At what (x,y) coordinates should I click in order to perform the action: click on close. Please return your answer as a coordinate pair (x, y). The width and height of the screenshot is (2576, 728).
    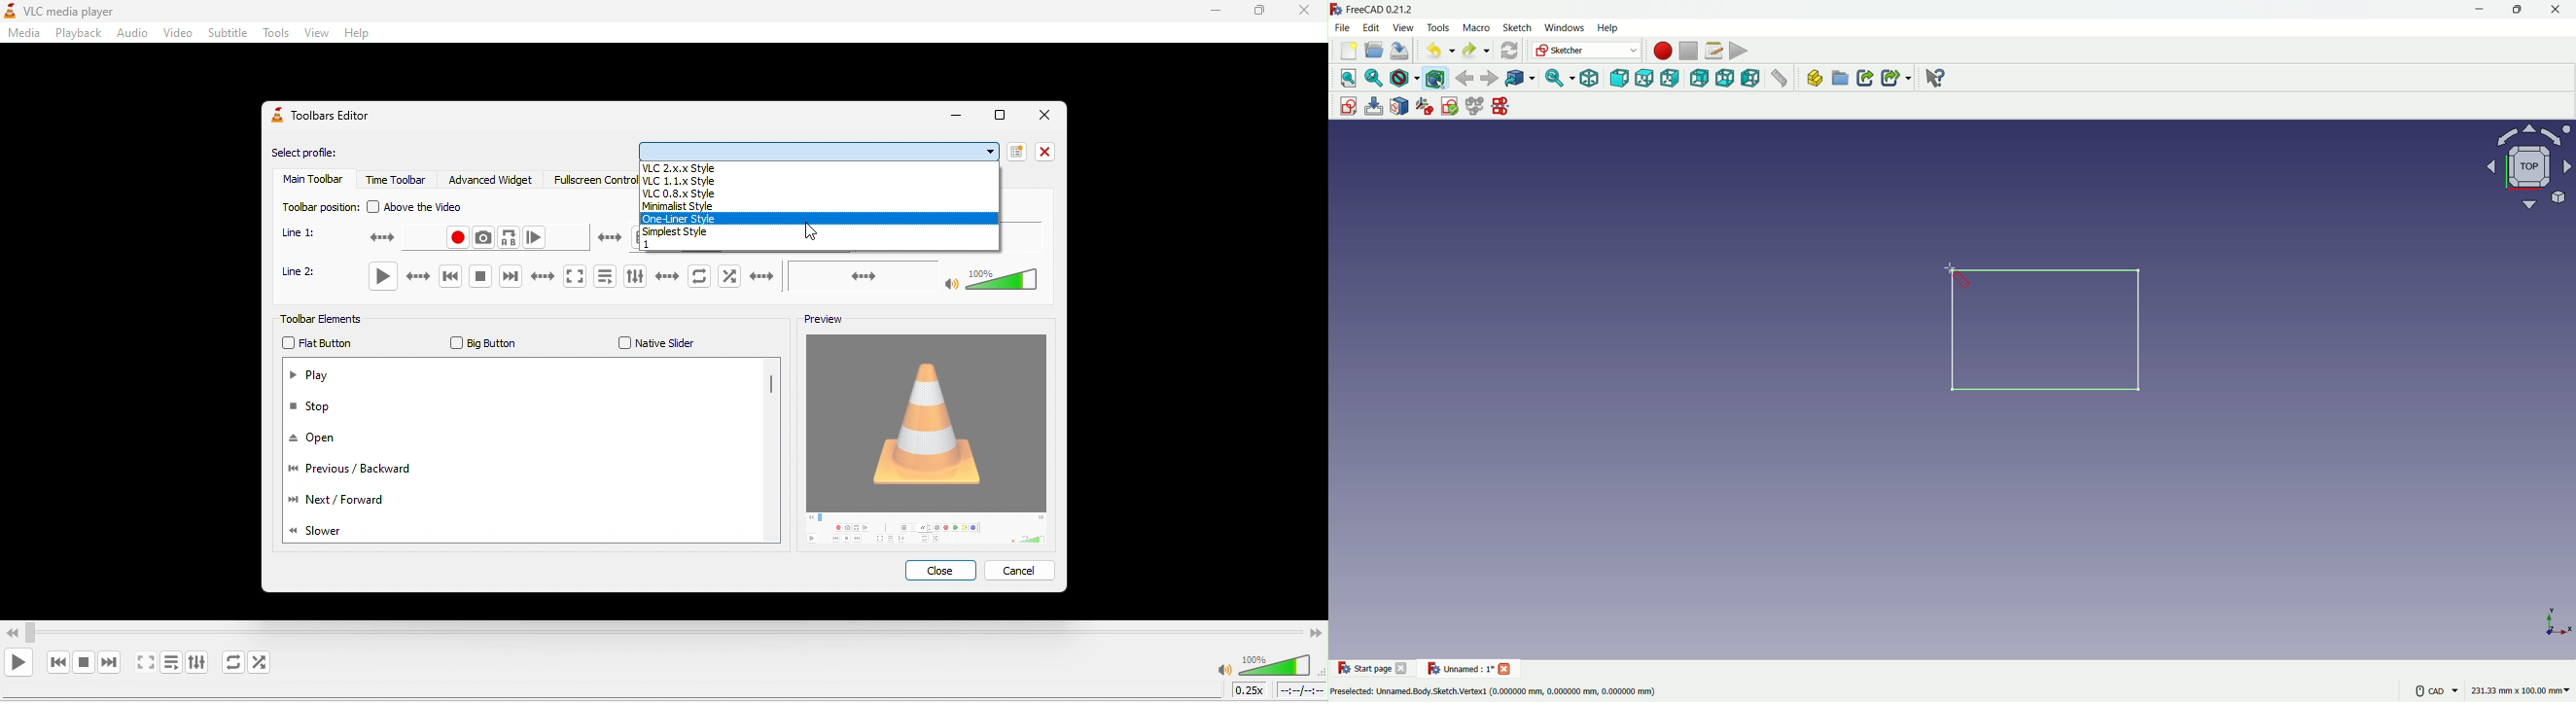
    Looking at the image, I should click on (1305, 12).